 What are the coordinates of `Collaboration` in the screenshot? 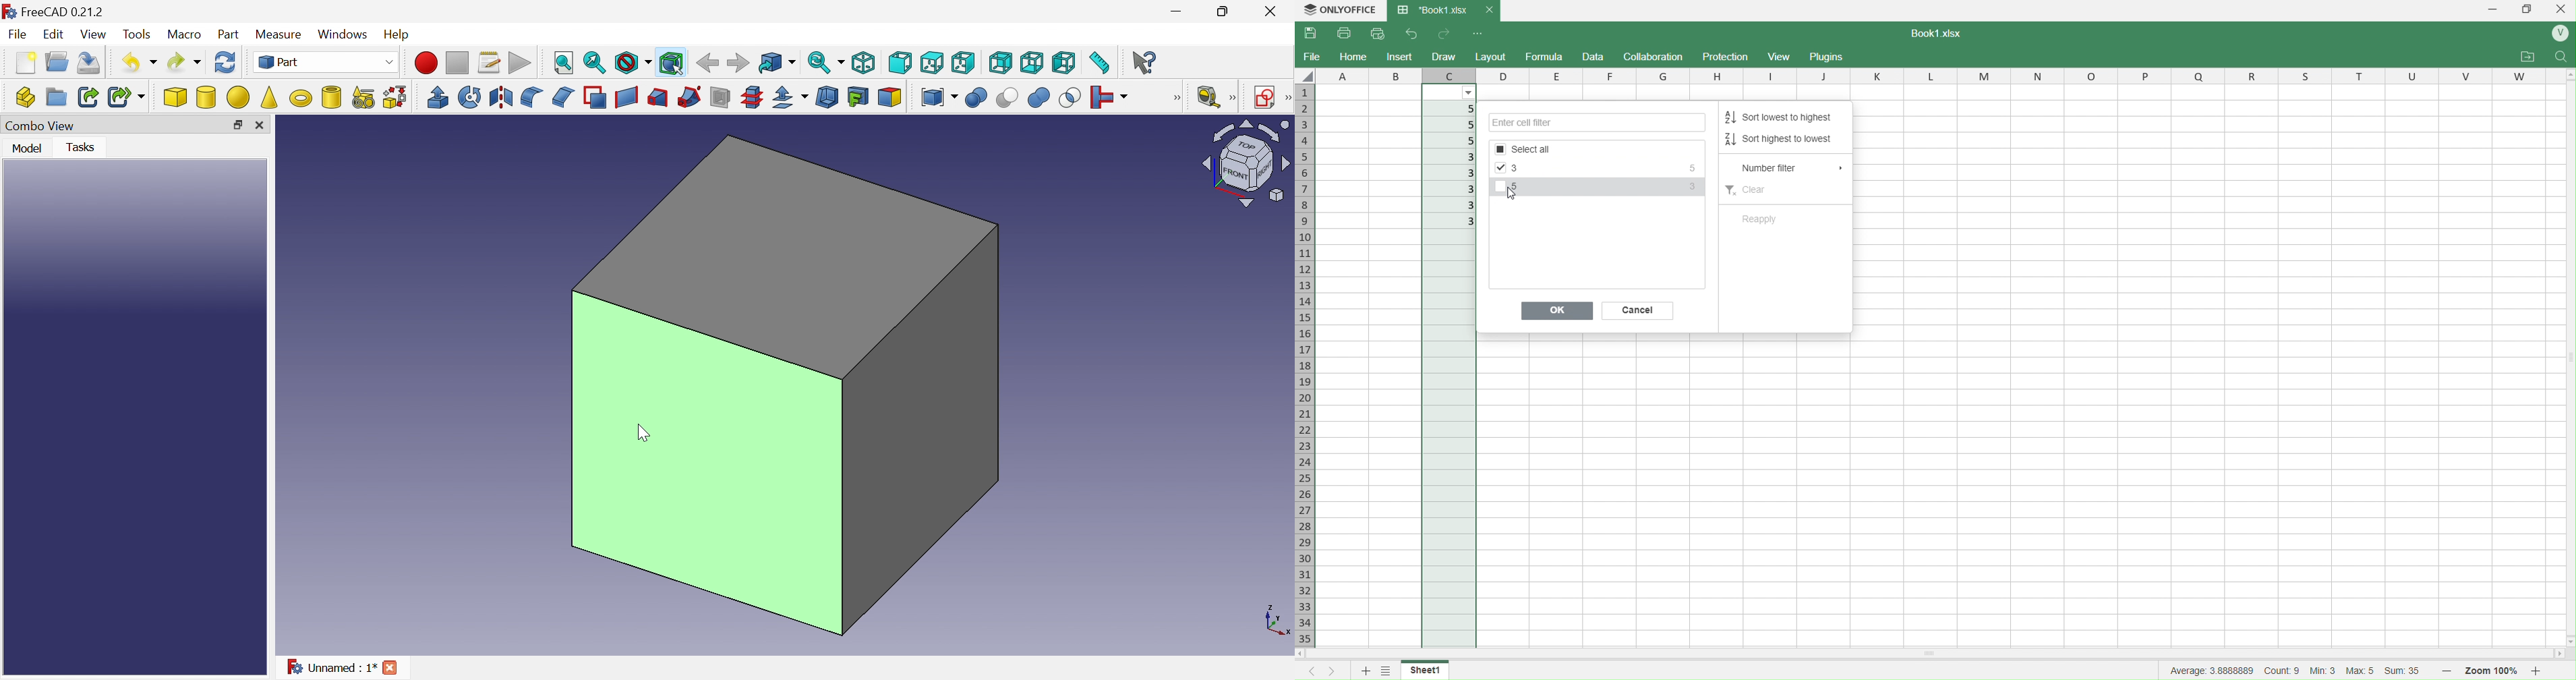 It's located at (1654, 56).